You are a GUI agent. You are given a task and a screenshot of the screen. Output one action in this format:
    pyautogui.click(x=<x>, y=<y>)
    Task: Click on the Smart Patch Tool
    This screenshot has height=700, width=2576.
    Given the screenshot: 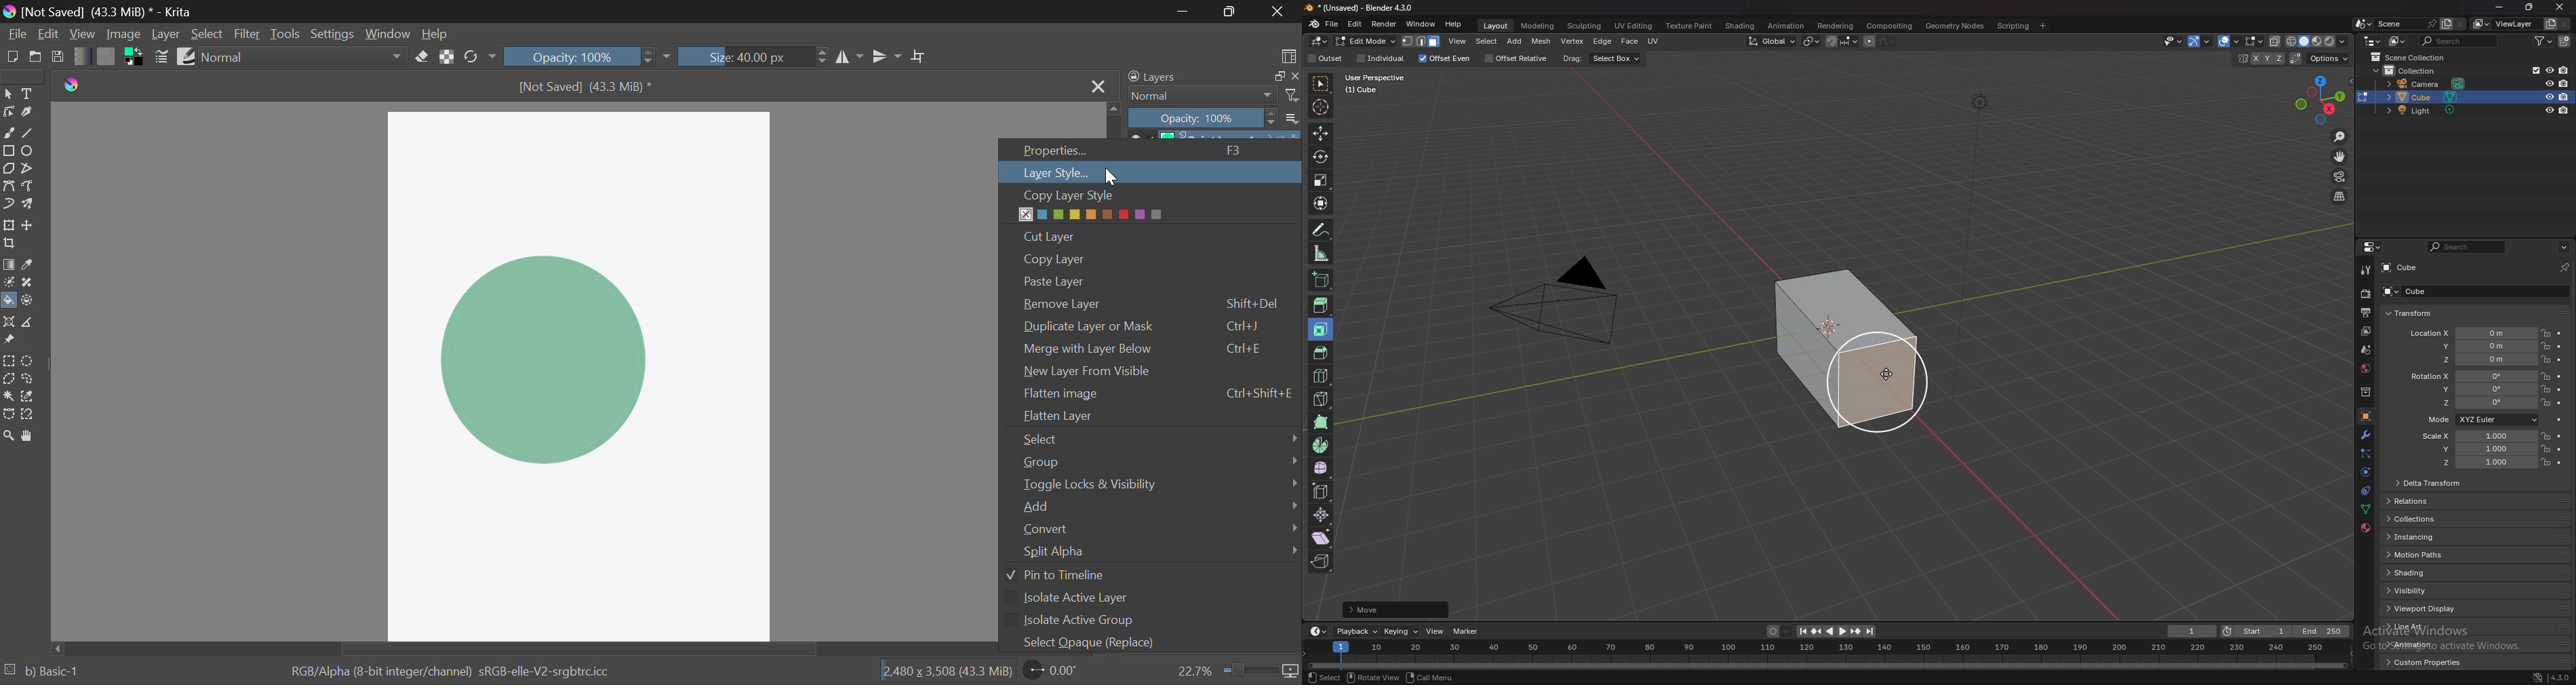 What is the action you would take?
    pyautogui.click(x=28, y=283)
    